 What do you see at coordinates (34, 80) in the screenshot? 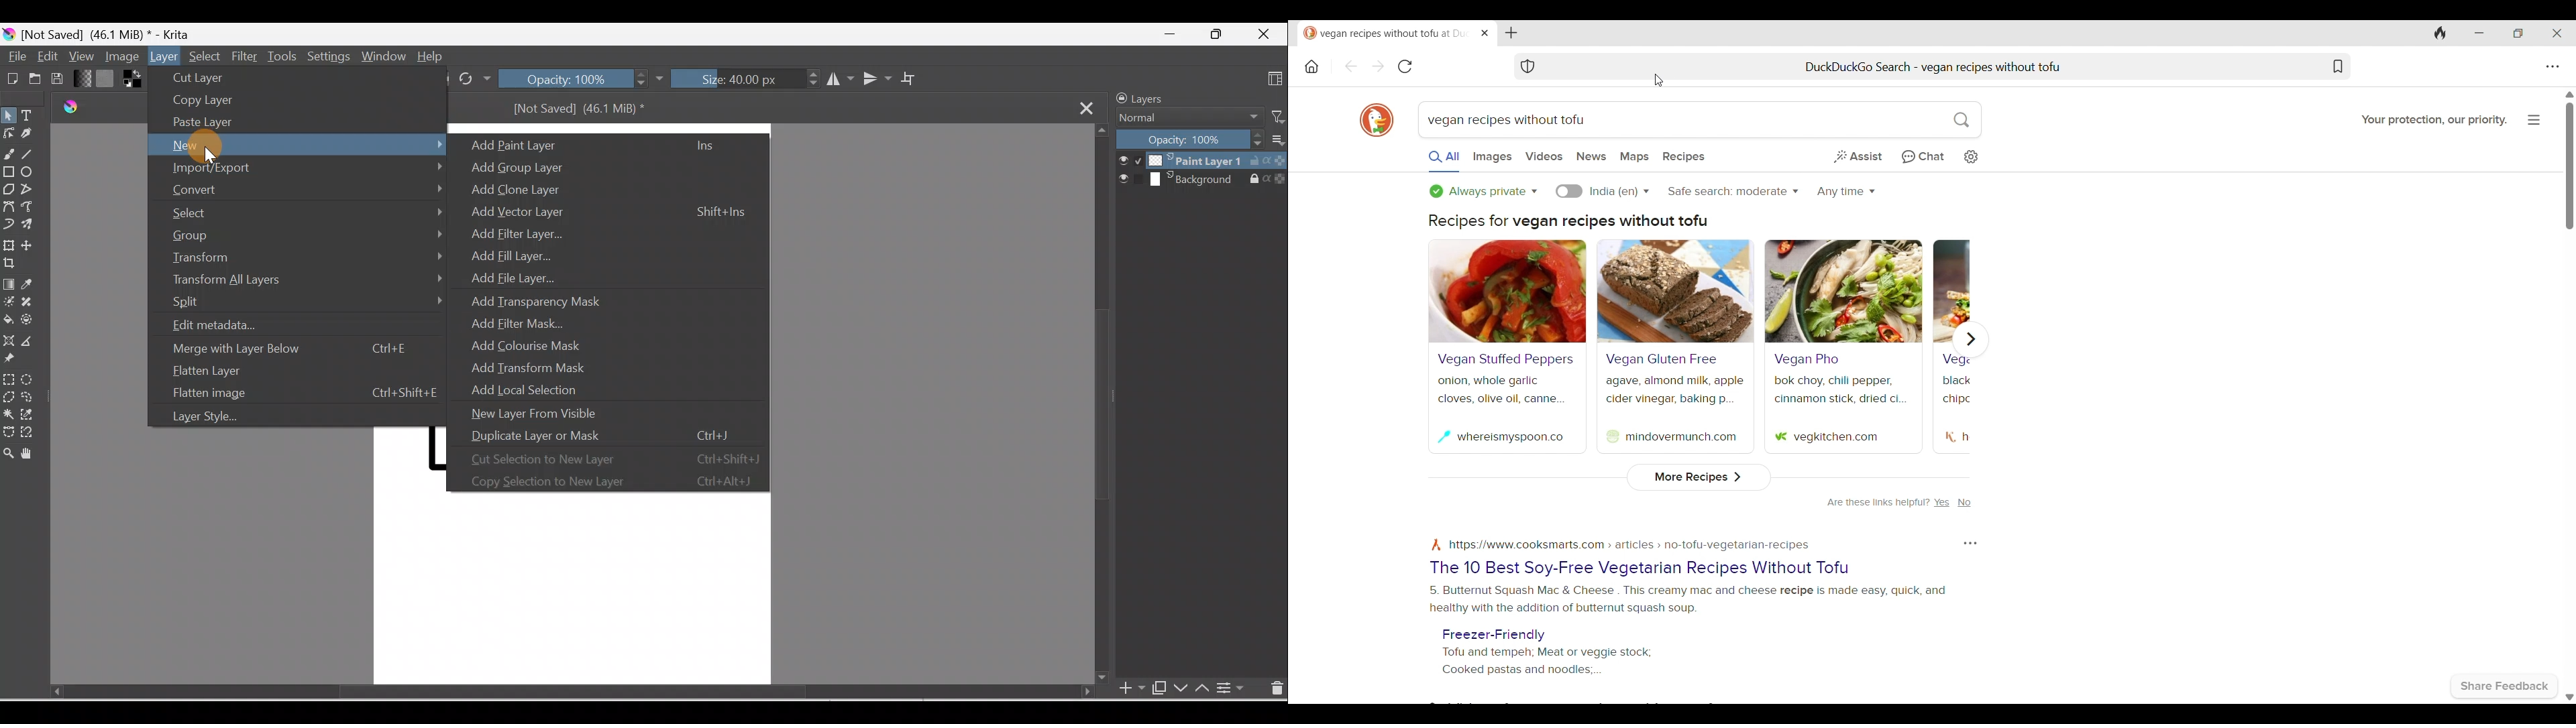
I see `Open existing document` at bounding box center [34, 80].